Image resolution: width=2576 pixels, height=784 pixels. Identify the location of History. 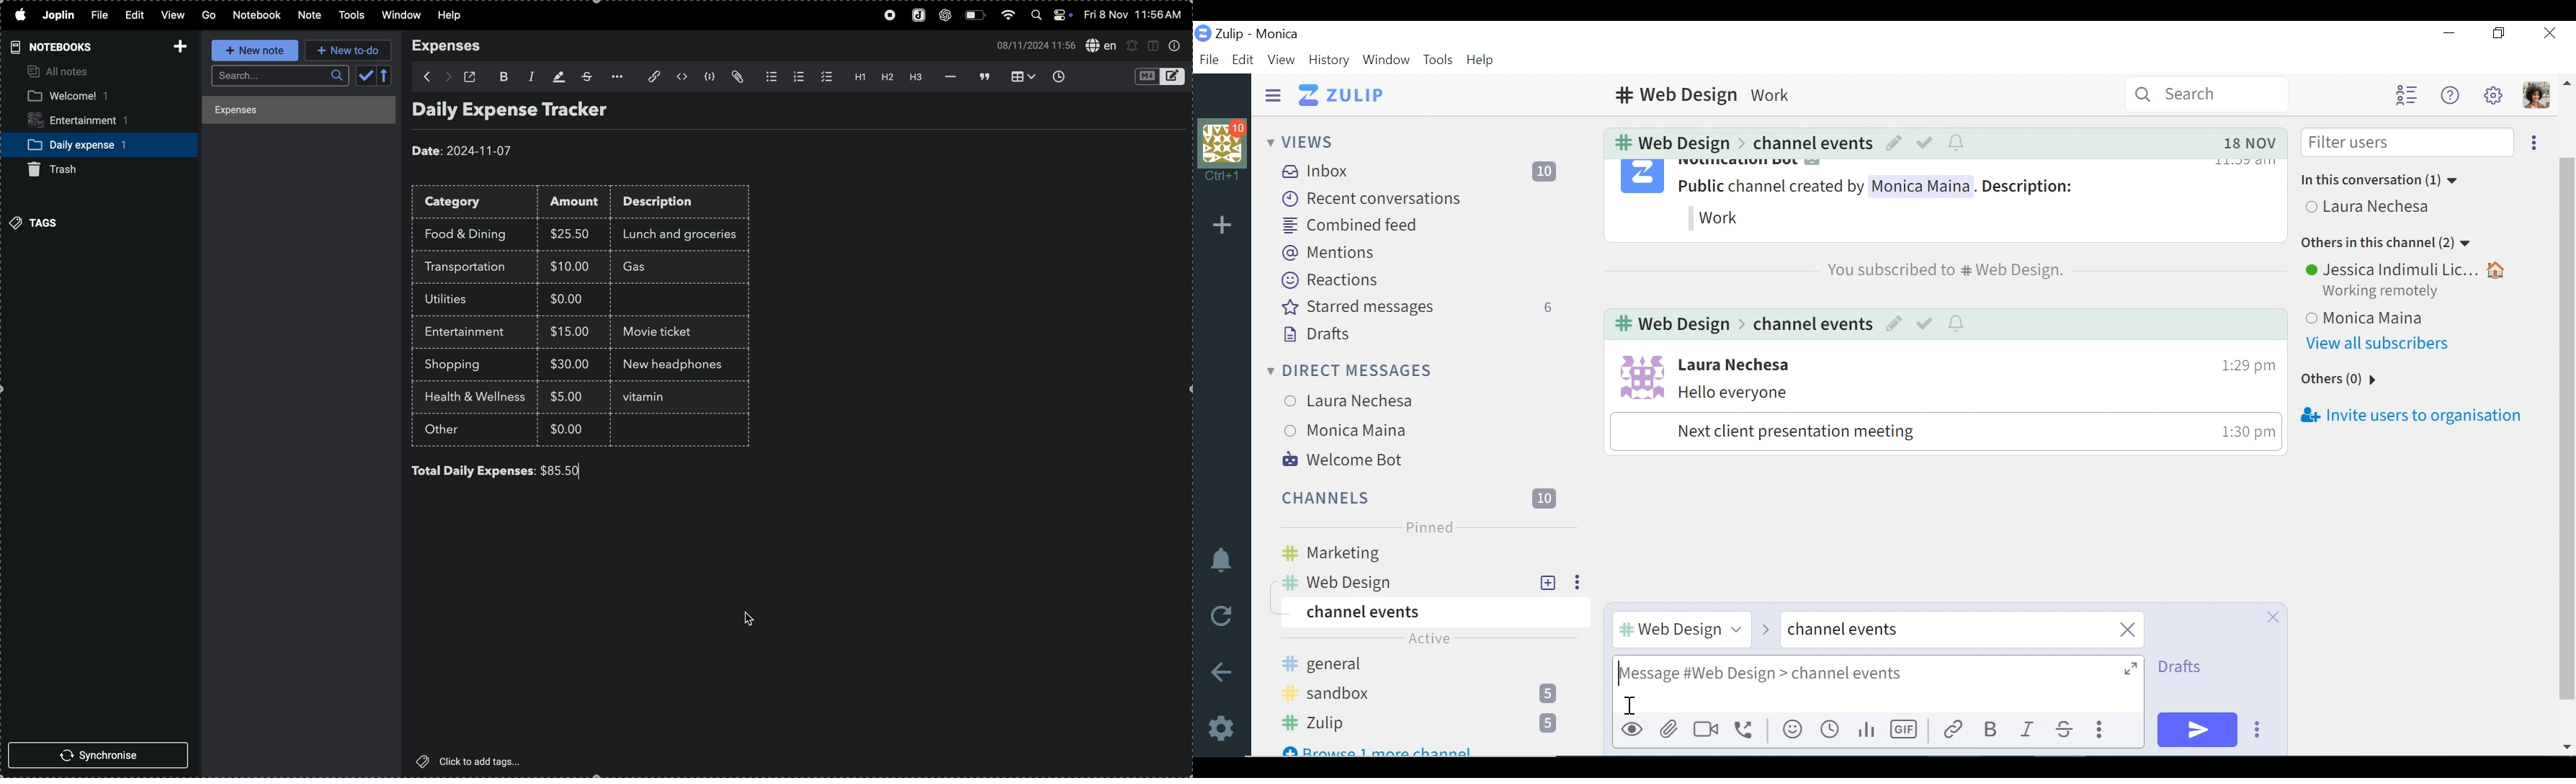
(1328, 60).